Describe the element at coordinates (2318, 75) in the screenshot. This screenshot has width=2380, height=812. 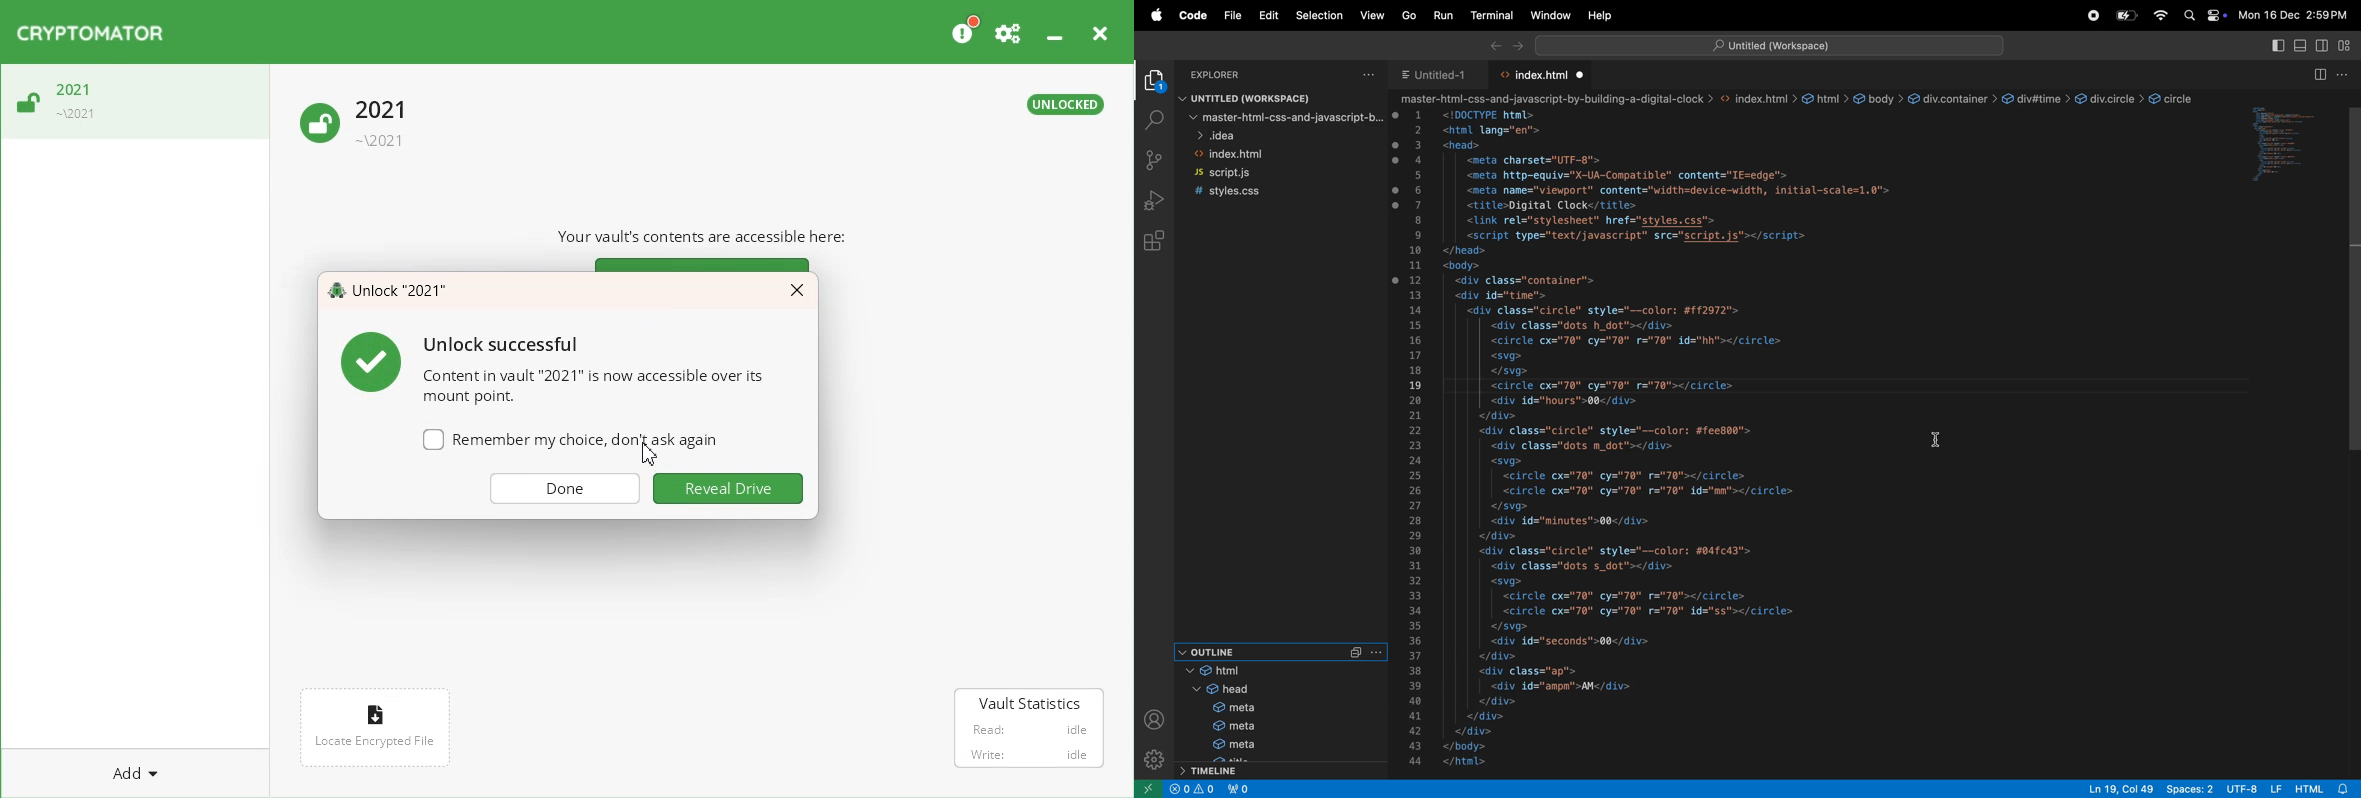
I see `split editor` at that location.